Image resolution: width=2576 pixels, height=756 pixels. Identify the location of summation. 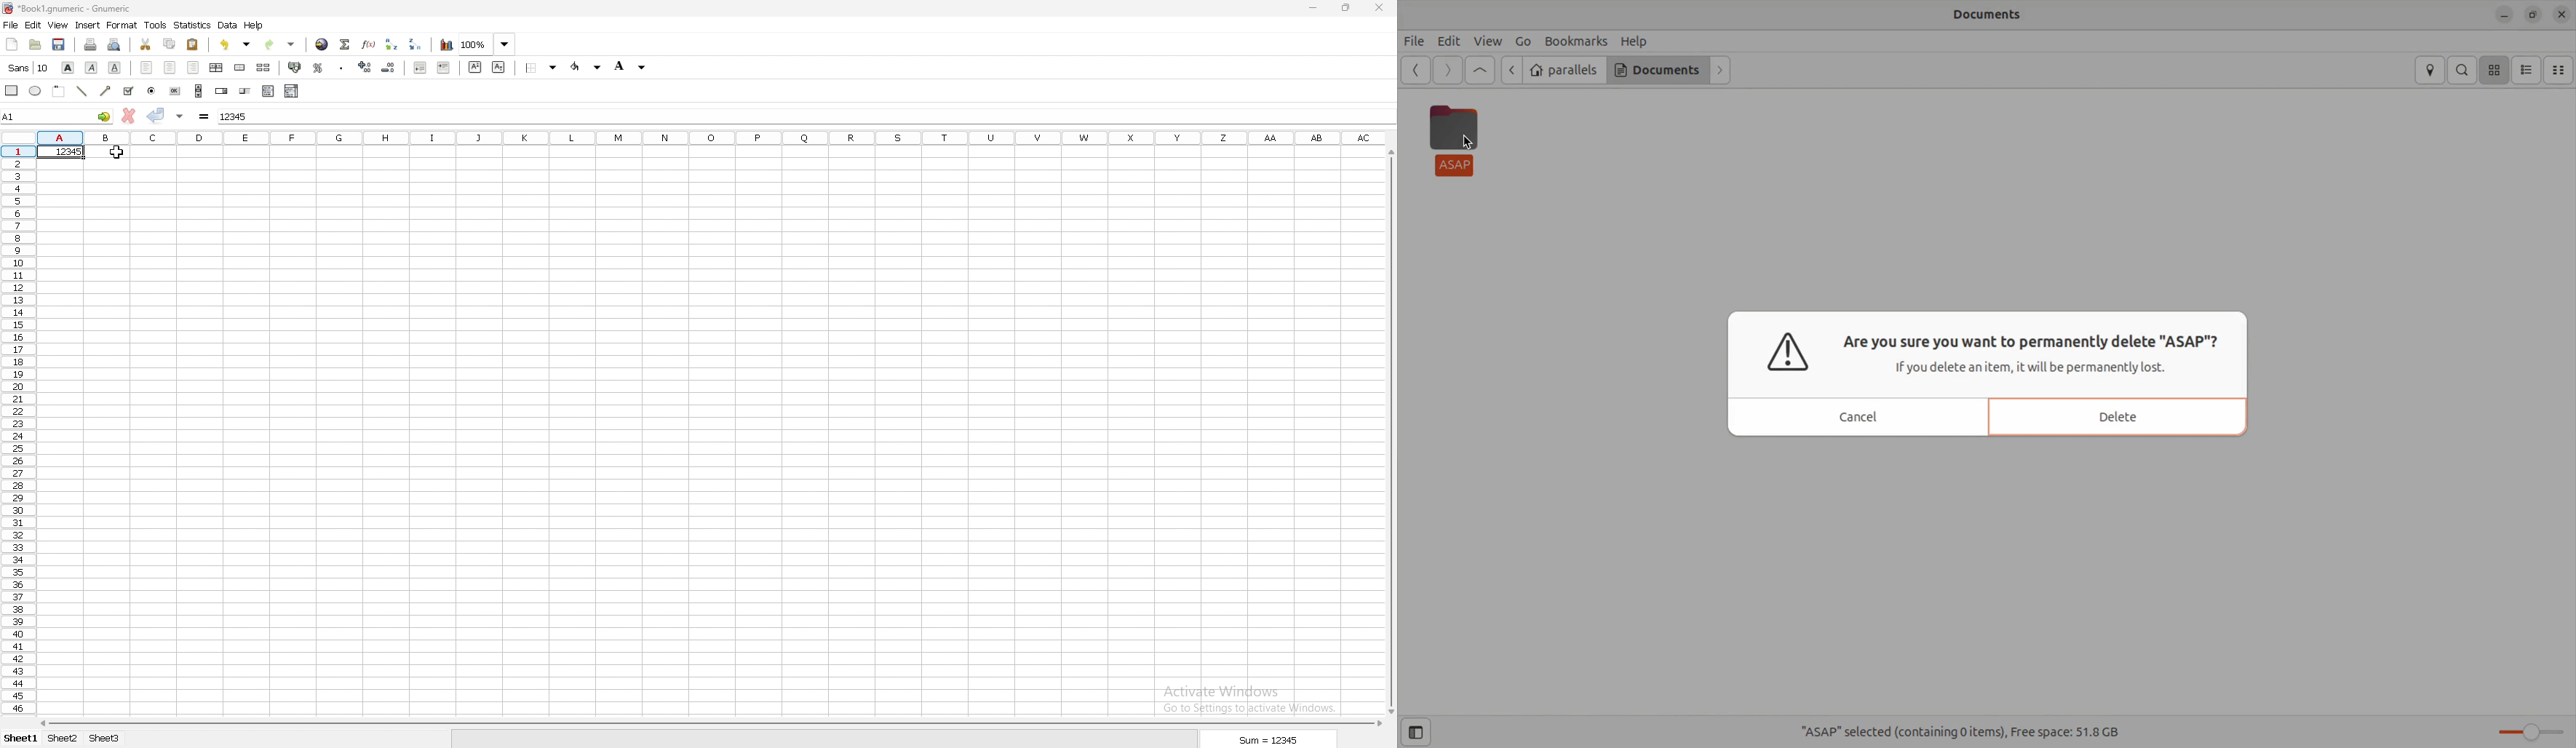
(346, 45).